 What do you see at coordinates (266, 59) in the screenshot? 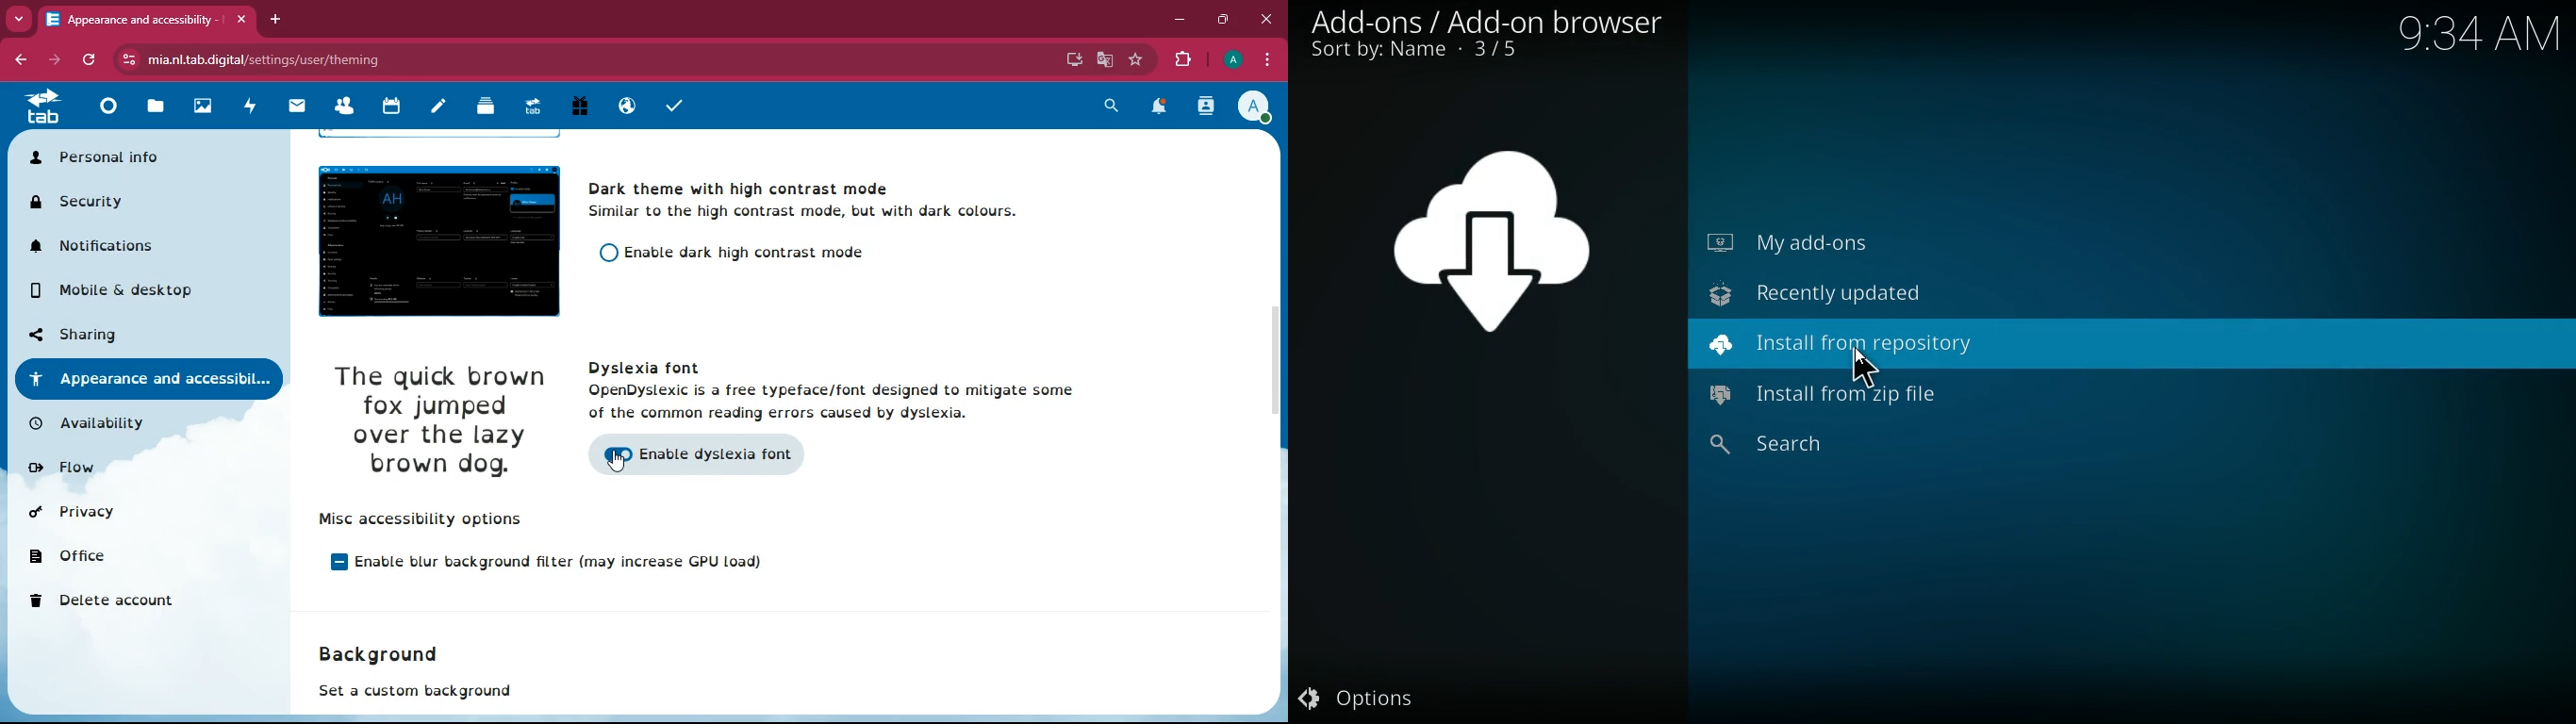
I see `url` at bounding box center [266, 59].